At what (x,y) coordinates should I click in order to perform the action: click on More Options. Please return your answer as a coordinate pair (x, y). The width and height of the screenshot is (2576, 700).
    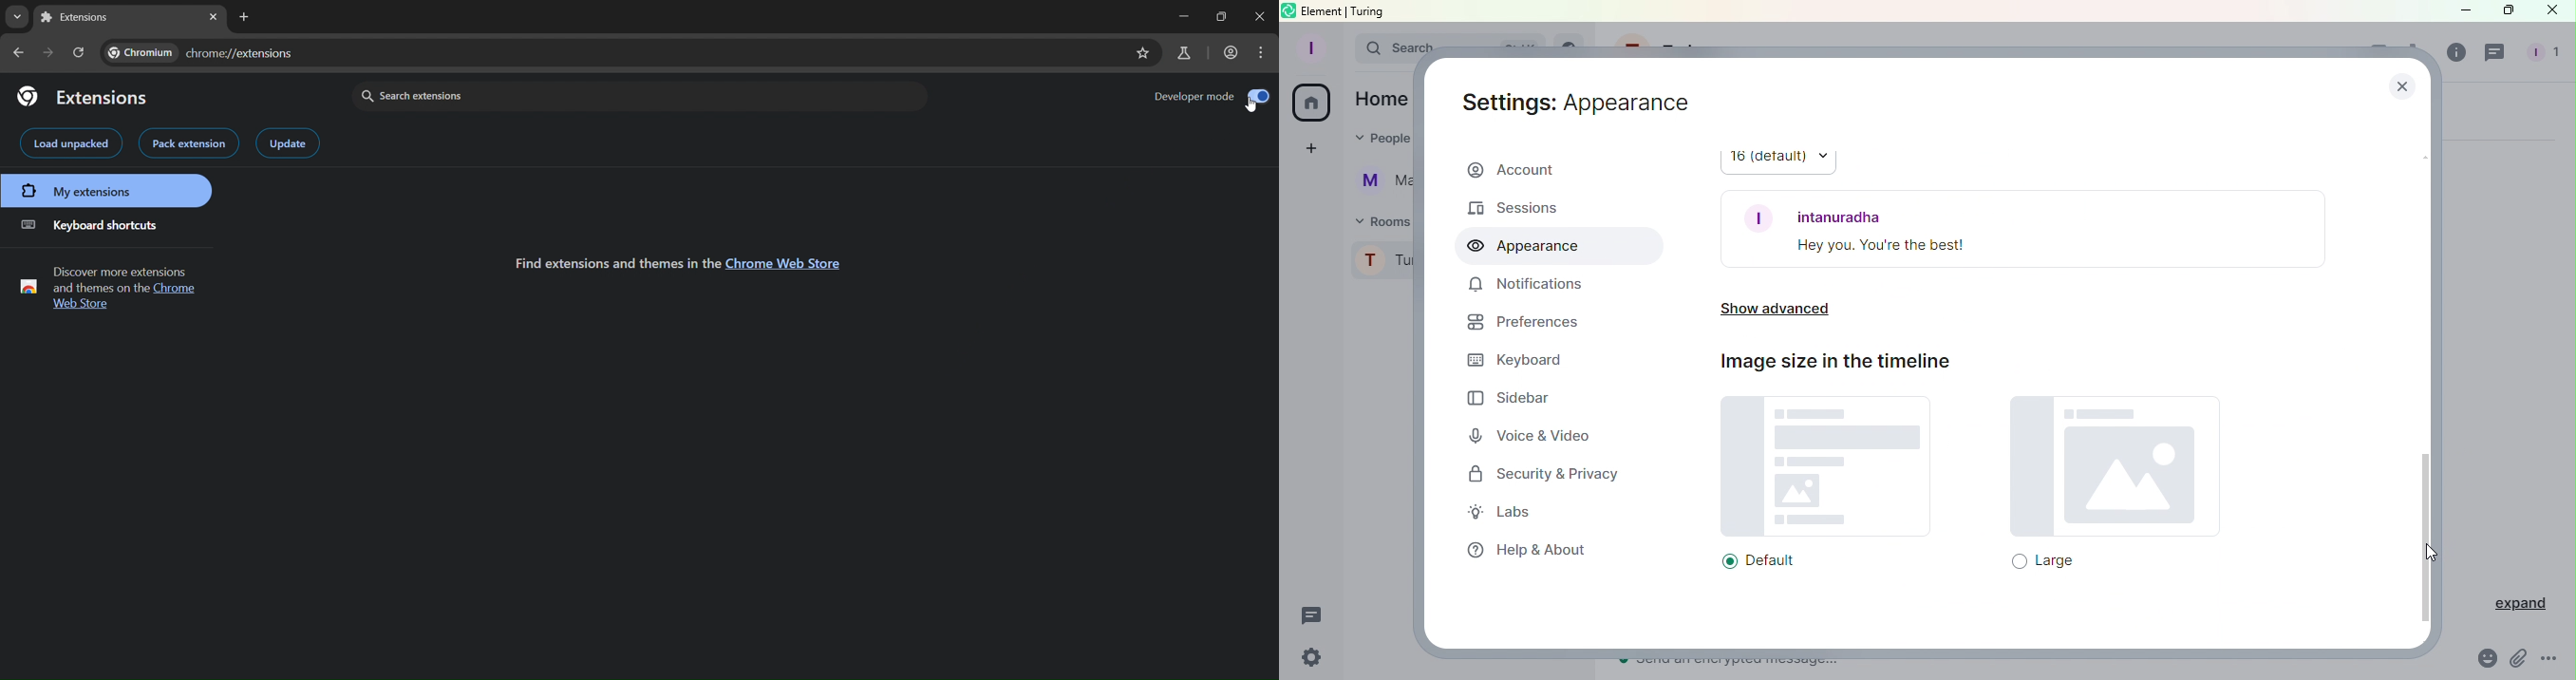
    Looking at the image, I should click on (2556, 660).